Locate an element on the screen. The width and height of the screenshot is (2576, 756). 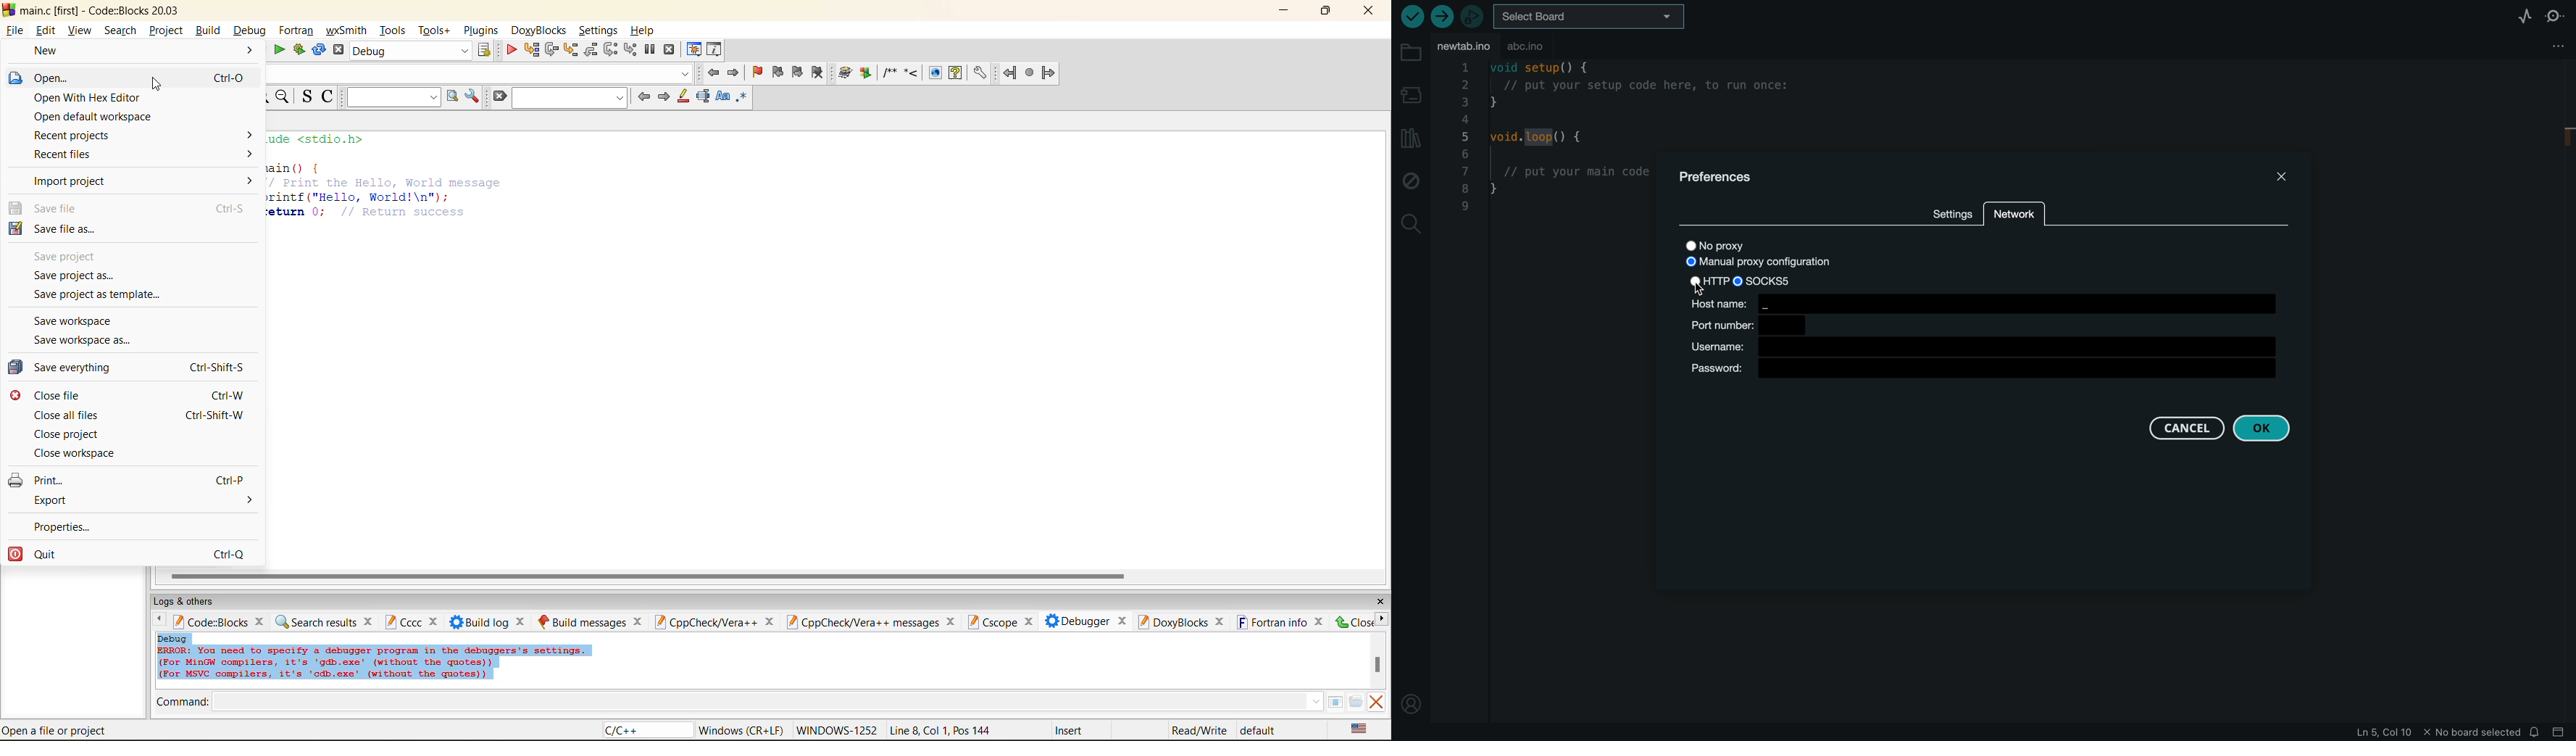
close icon is located at coordinates (15, 395).